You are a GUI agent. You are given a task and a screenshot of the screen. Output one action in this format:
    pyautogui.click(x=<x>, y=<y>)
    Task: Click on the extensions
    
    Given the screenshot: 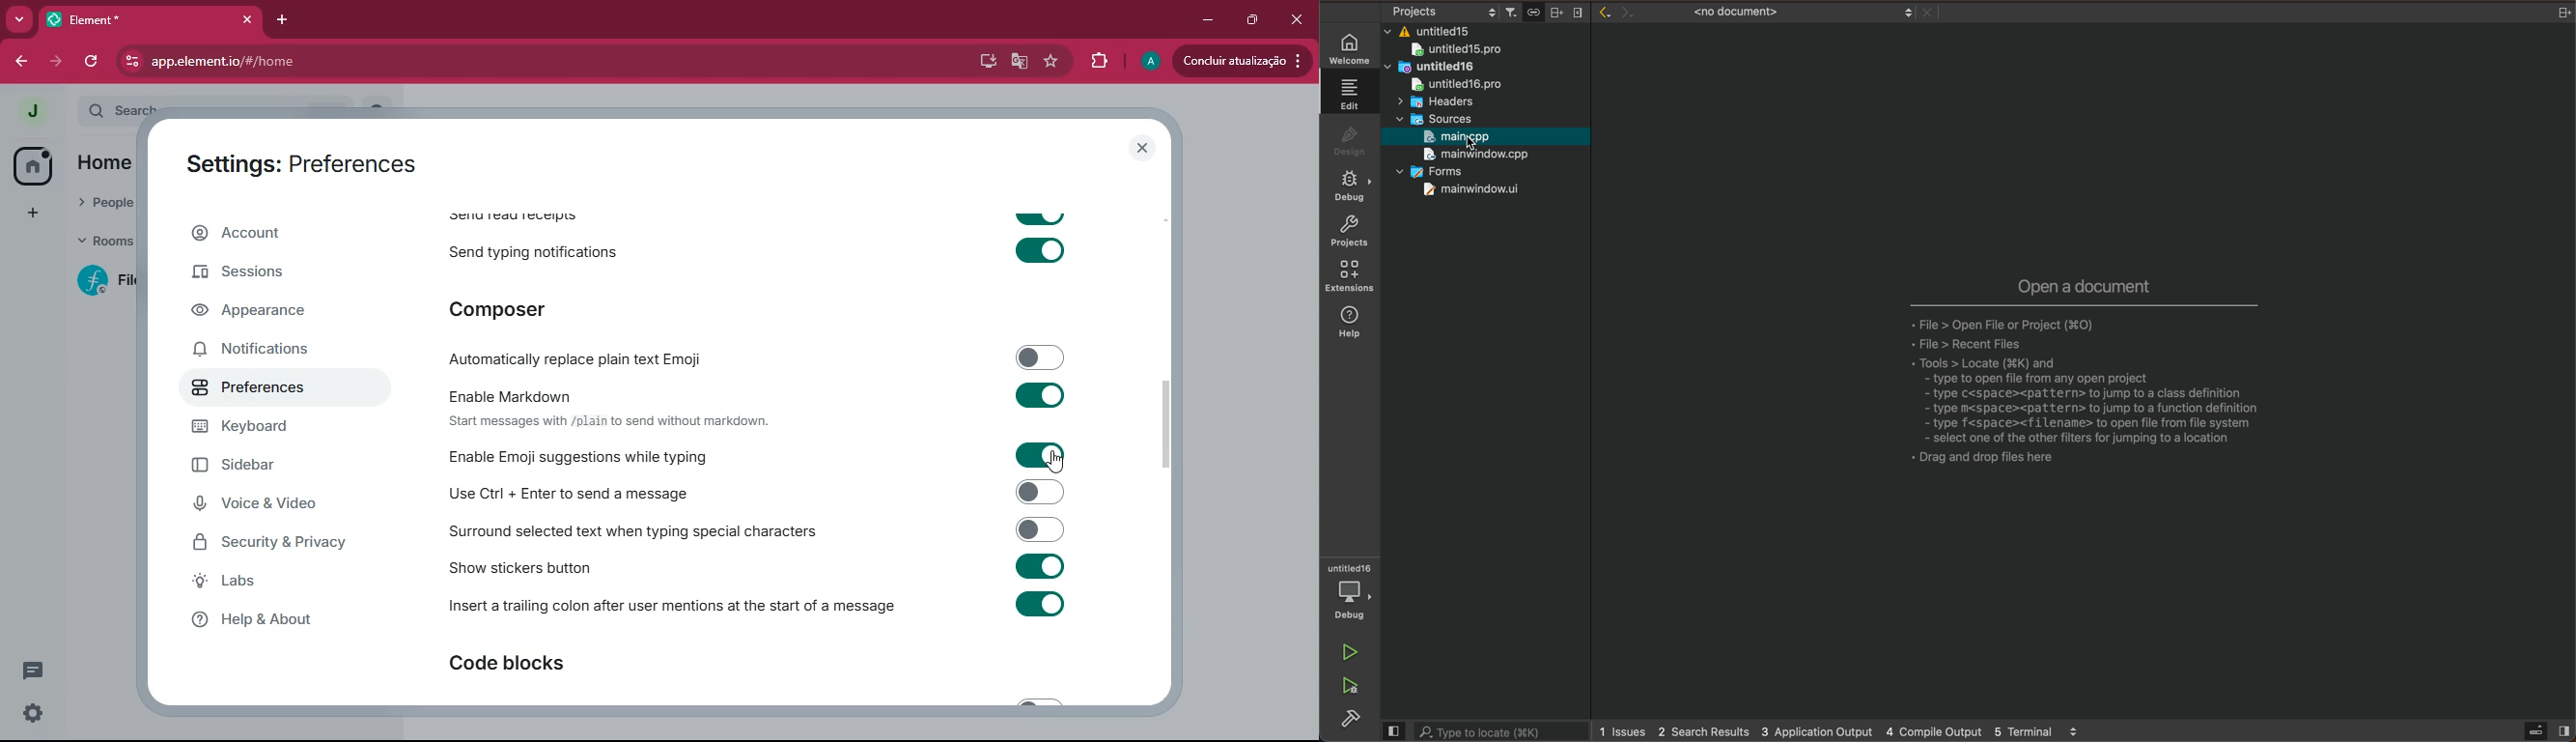 What is the action you would take?
    pyautogui.click(x=1099, y=61)
    